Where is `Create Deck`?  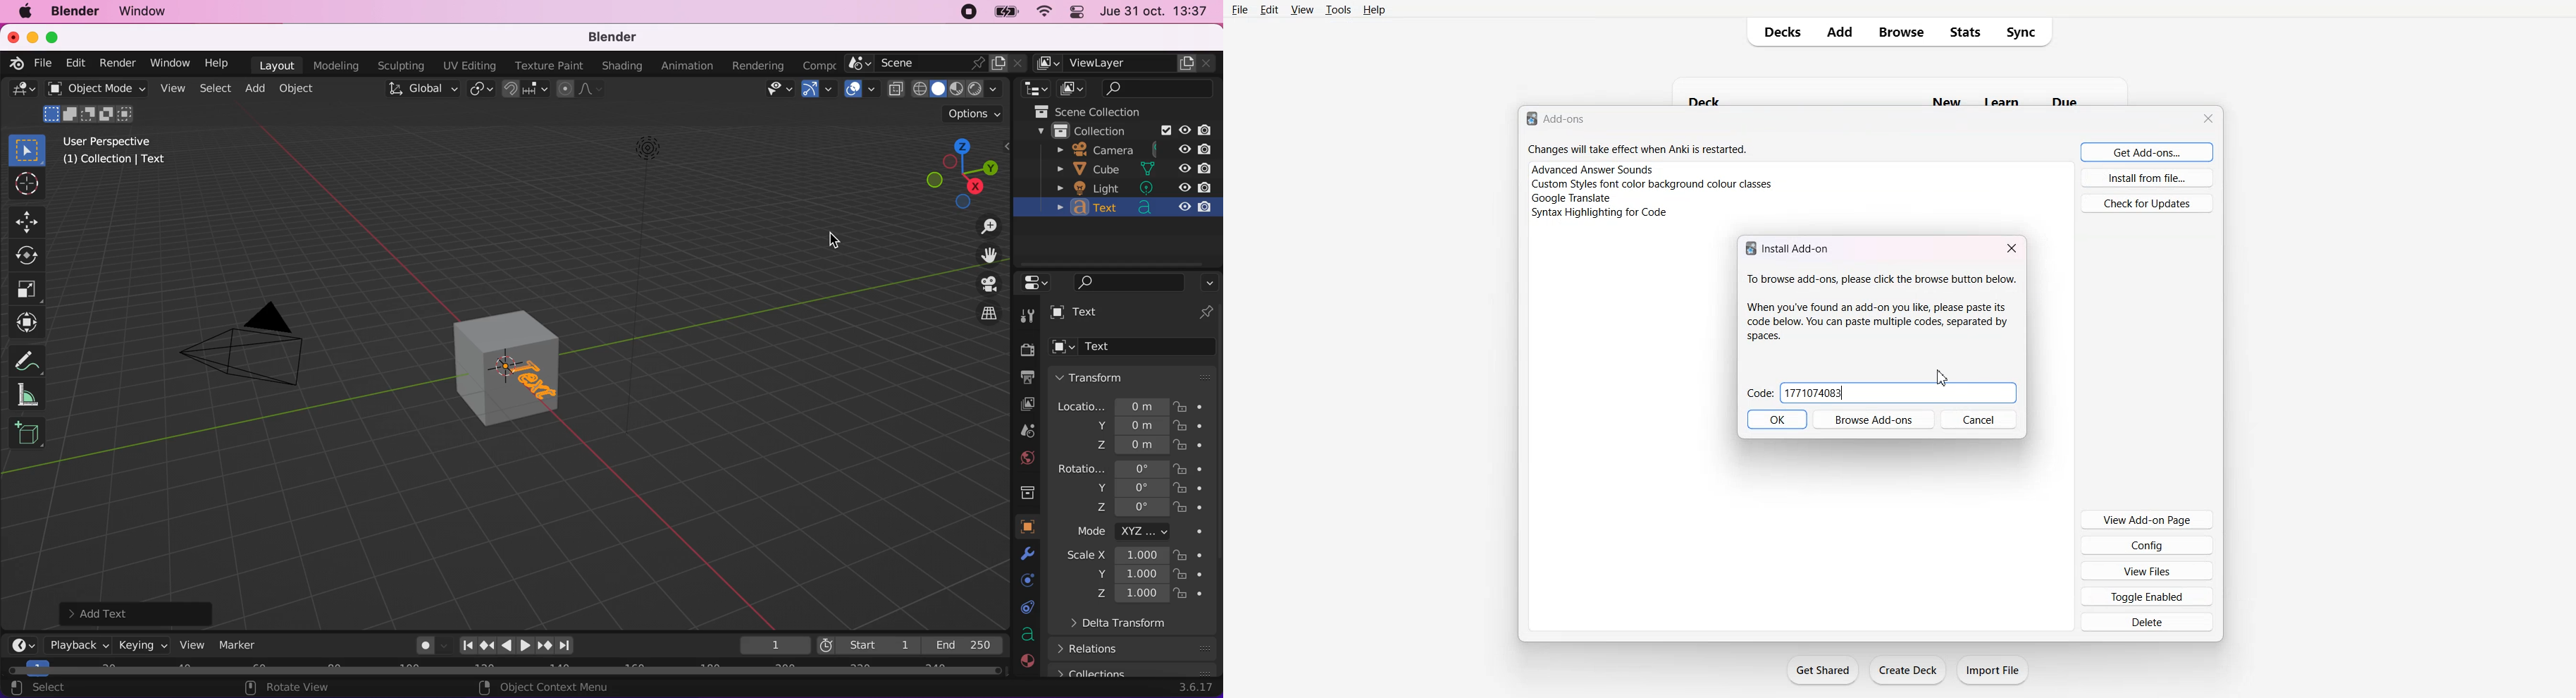 Create Deck is located at coordinates (1907, 670).